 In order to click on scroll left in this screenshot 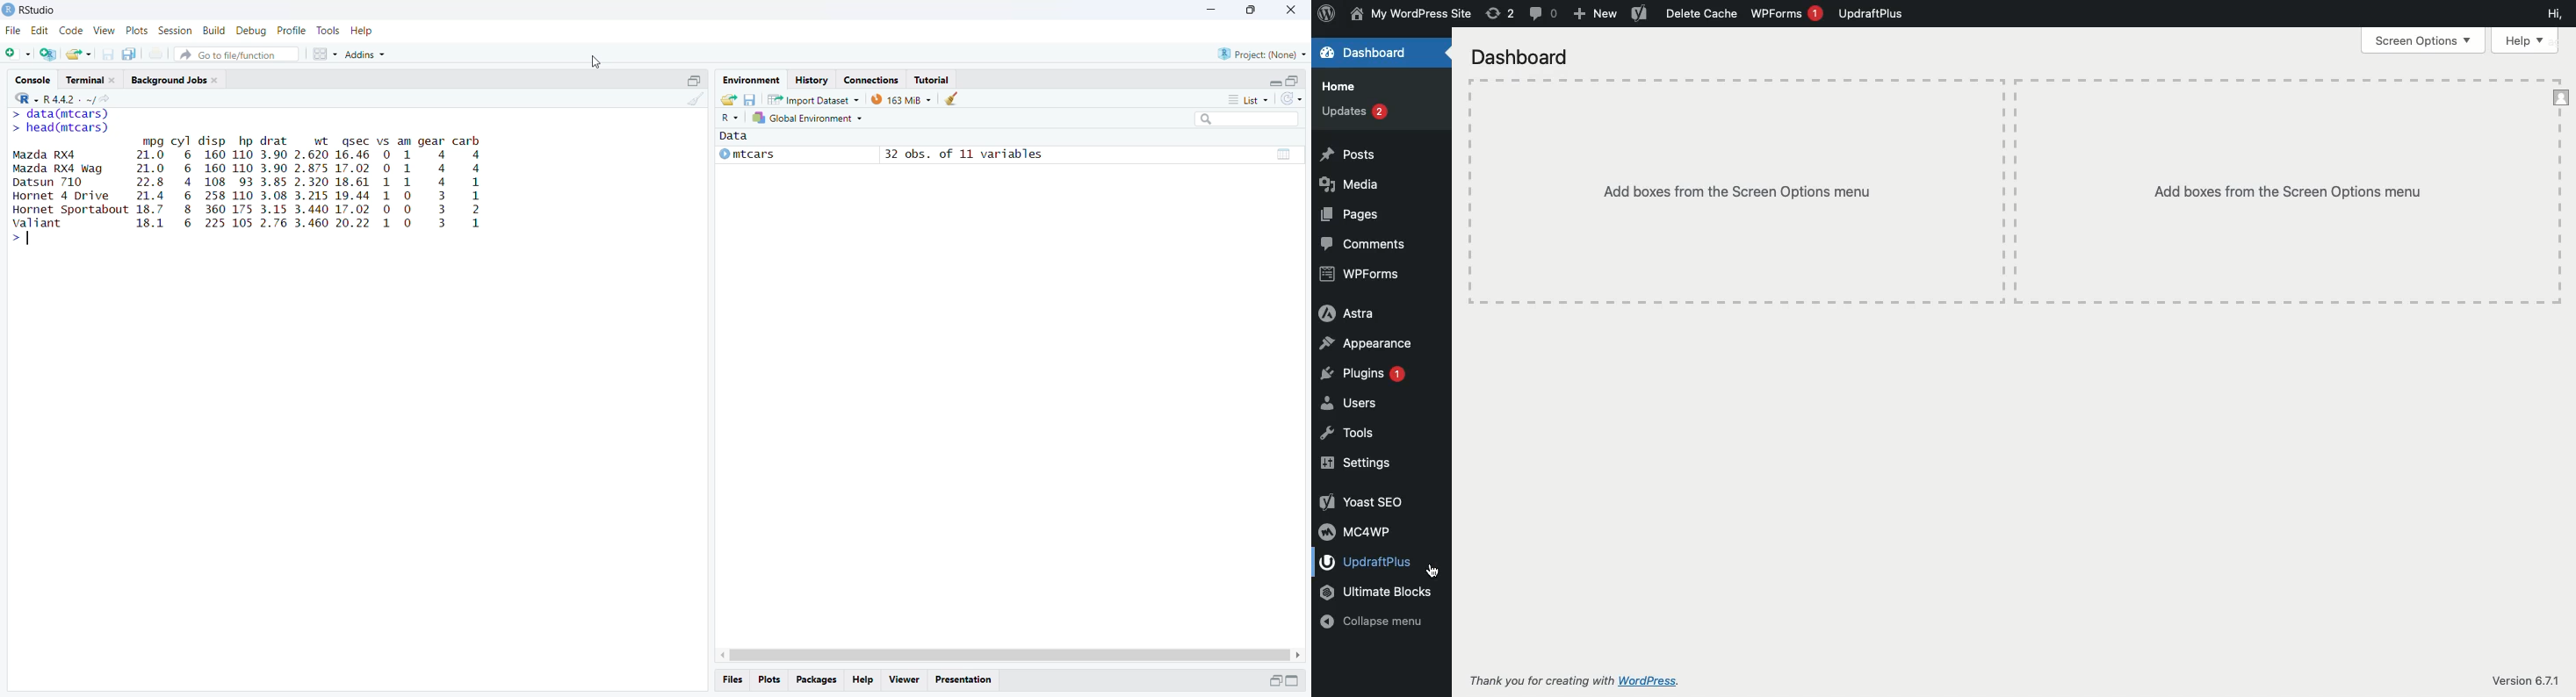, I will do `click(721, 656)`.